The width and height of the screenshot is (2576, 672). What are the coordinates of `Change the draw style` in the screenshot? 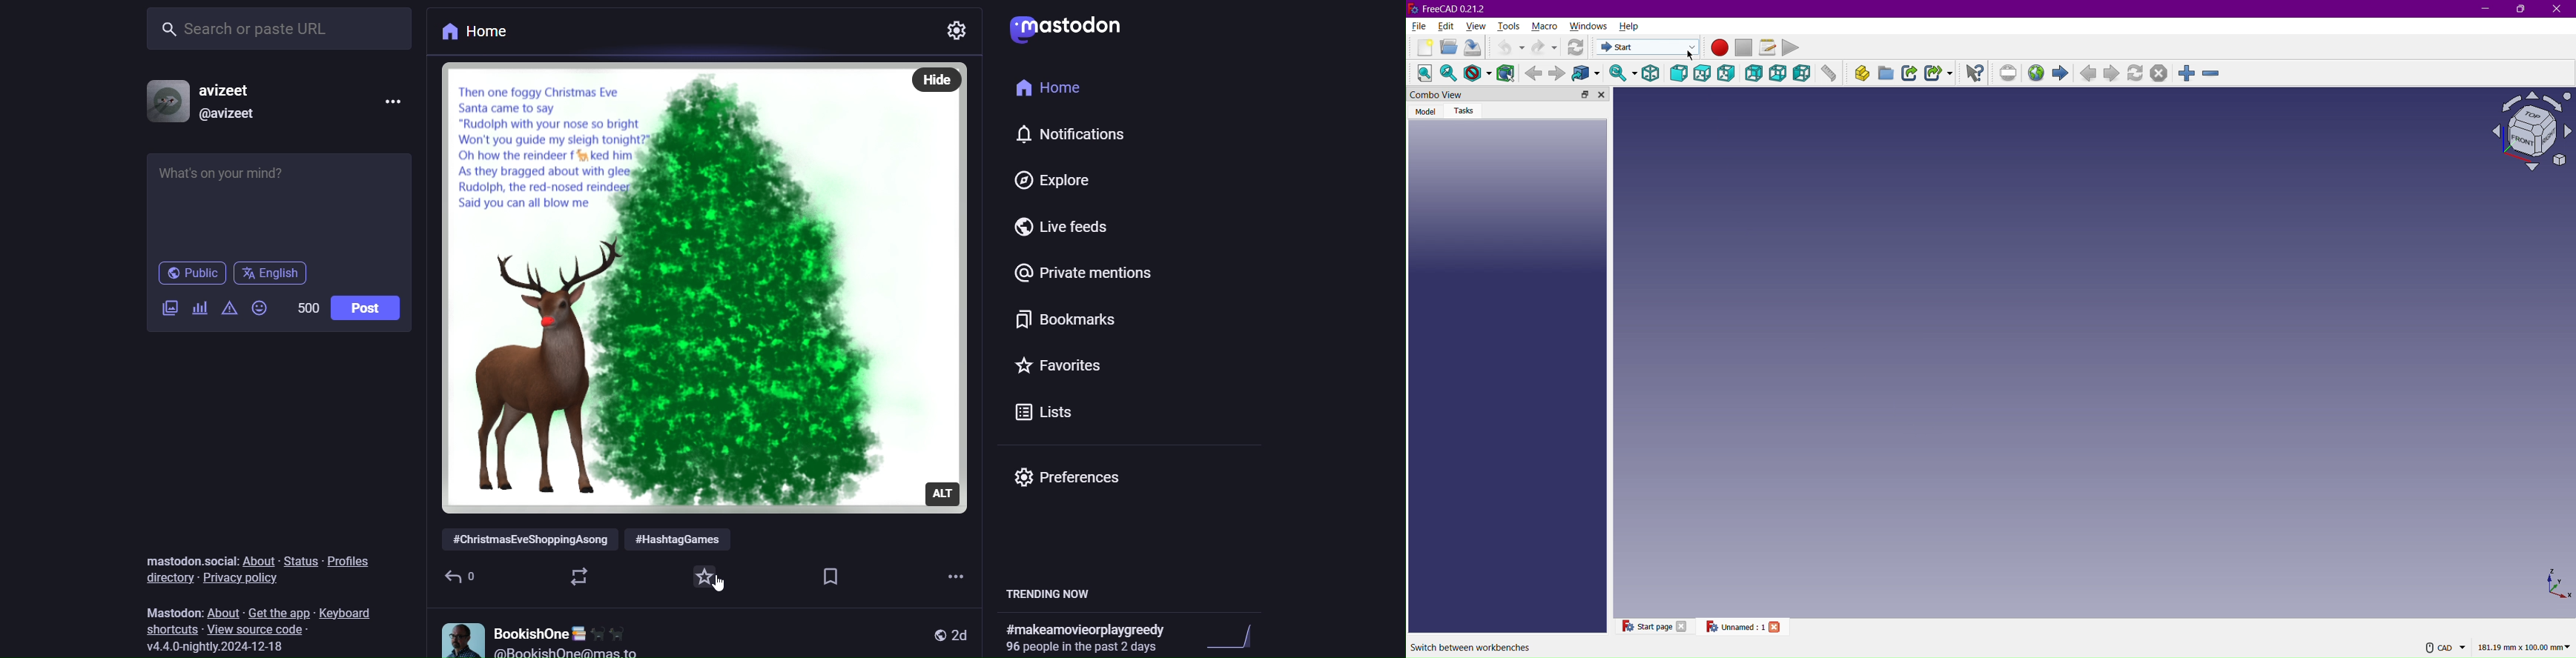 It's located at (1477, 73).